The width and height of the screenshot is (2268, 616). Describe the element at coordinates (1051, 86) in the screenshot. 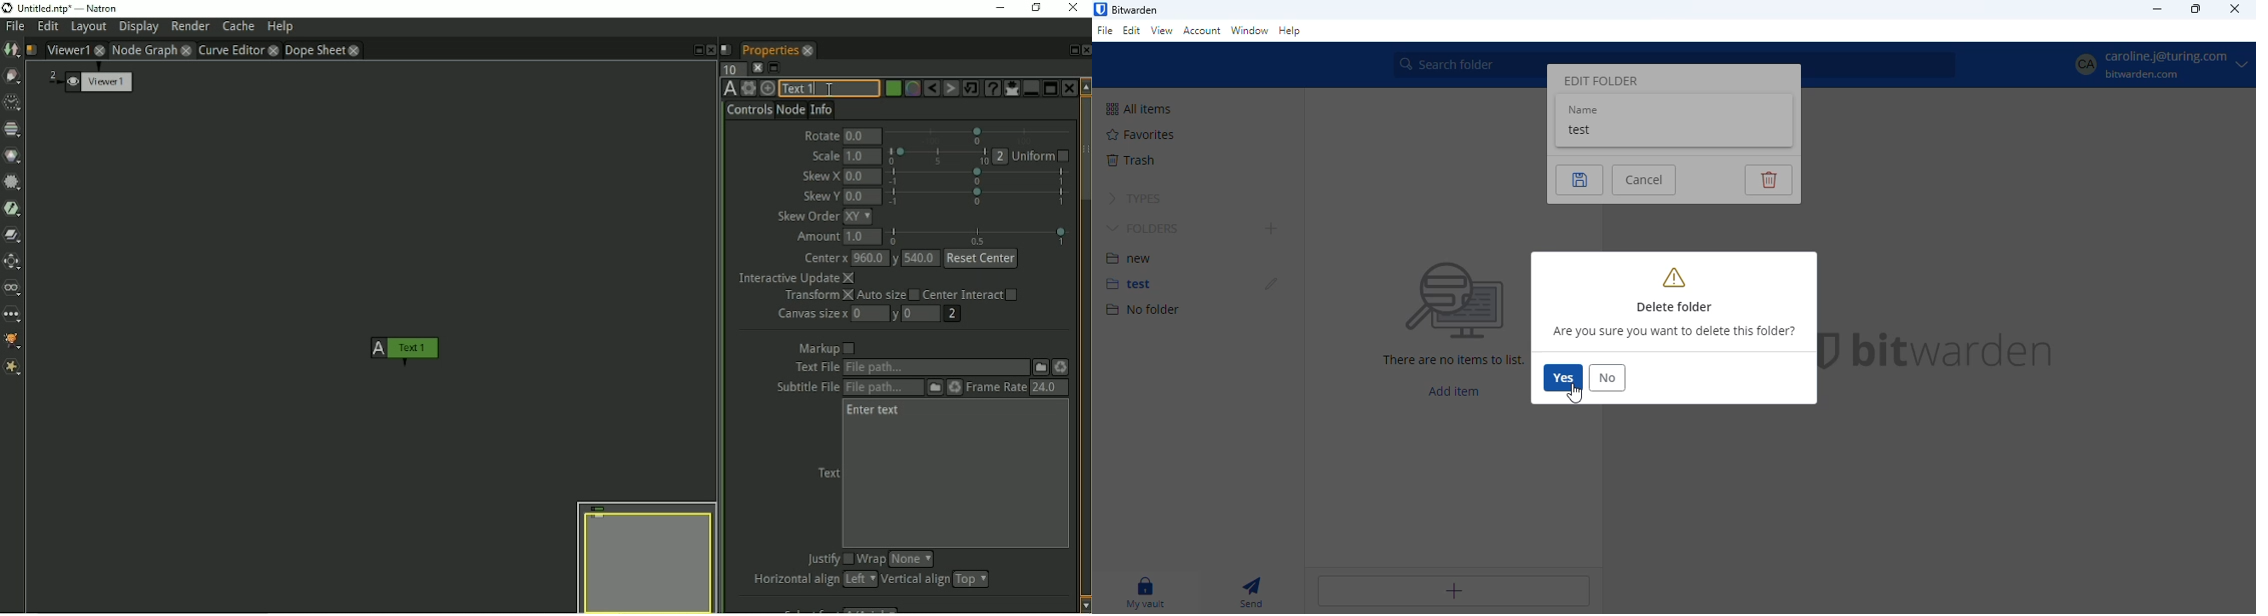

I see `Separate panel ` at that location.